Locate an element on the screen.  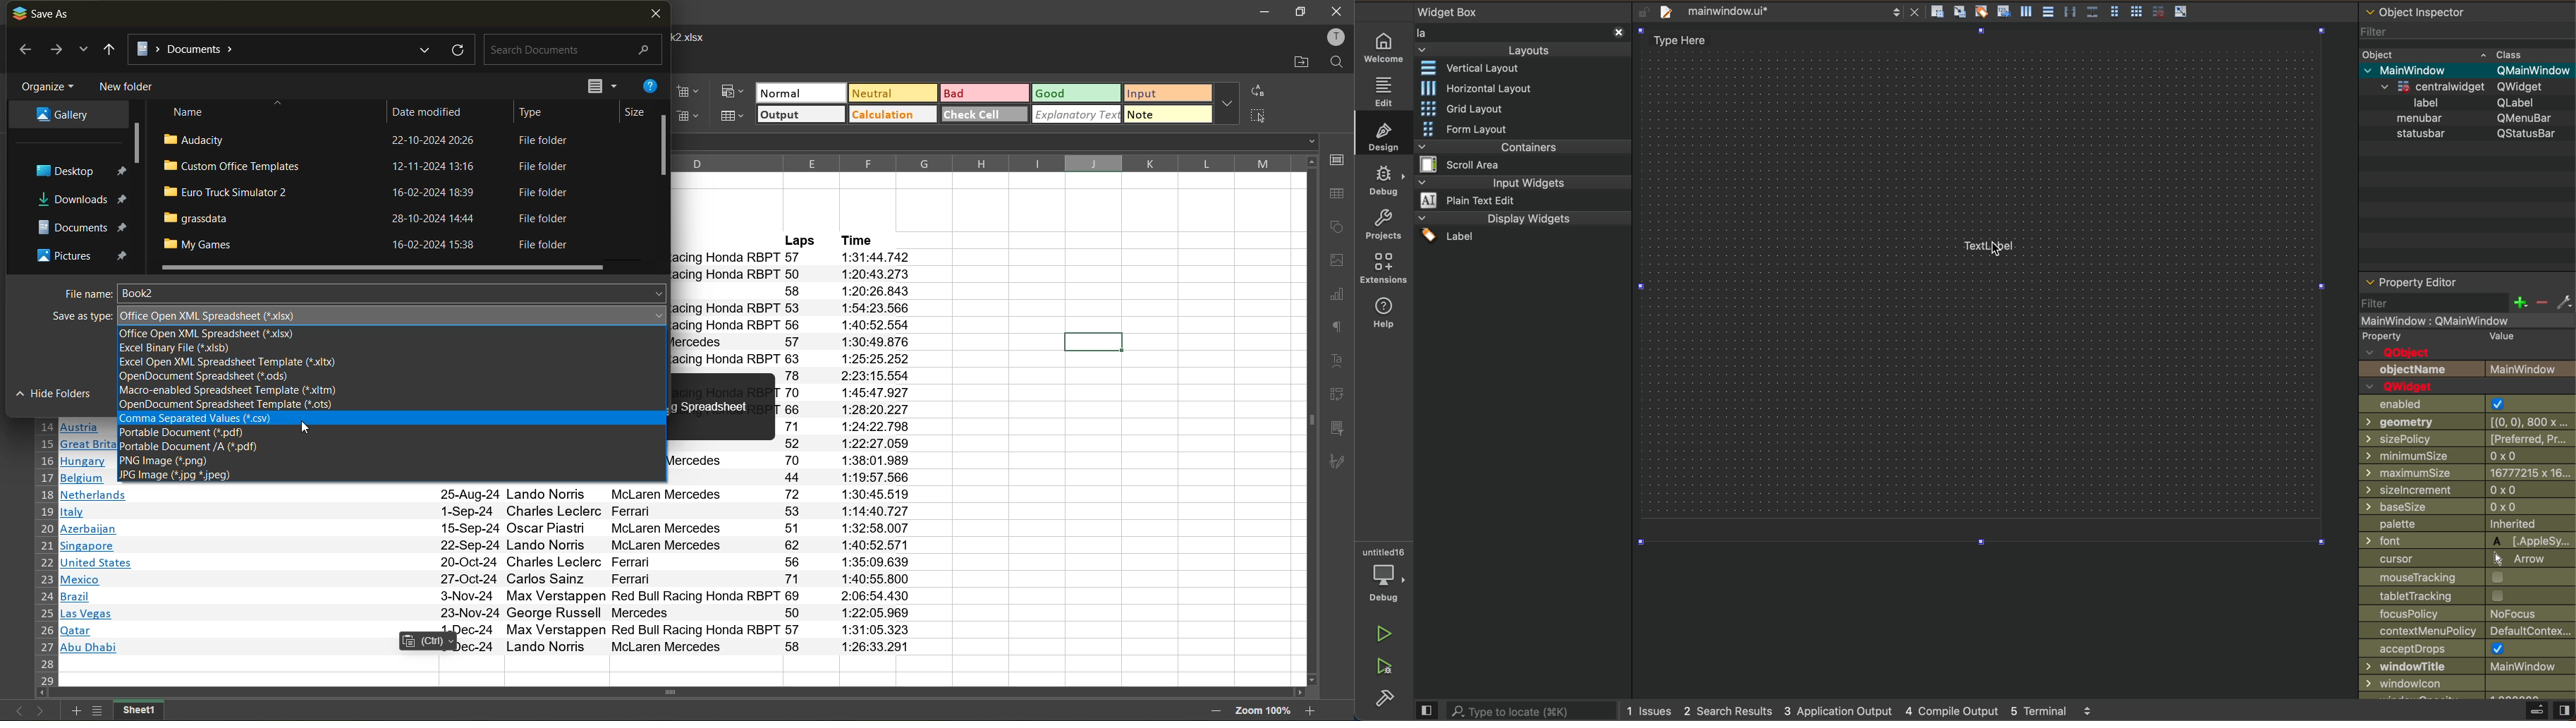
hide folders is located at coordinates (50, 394).